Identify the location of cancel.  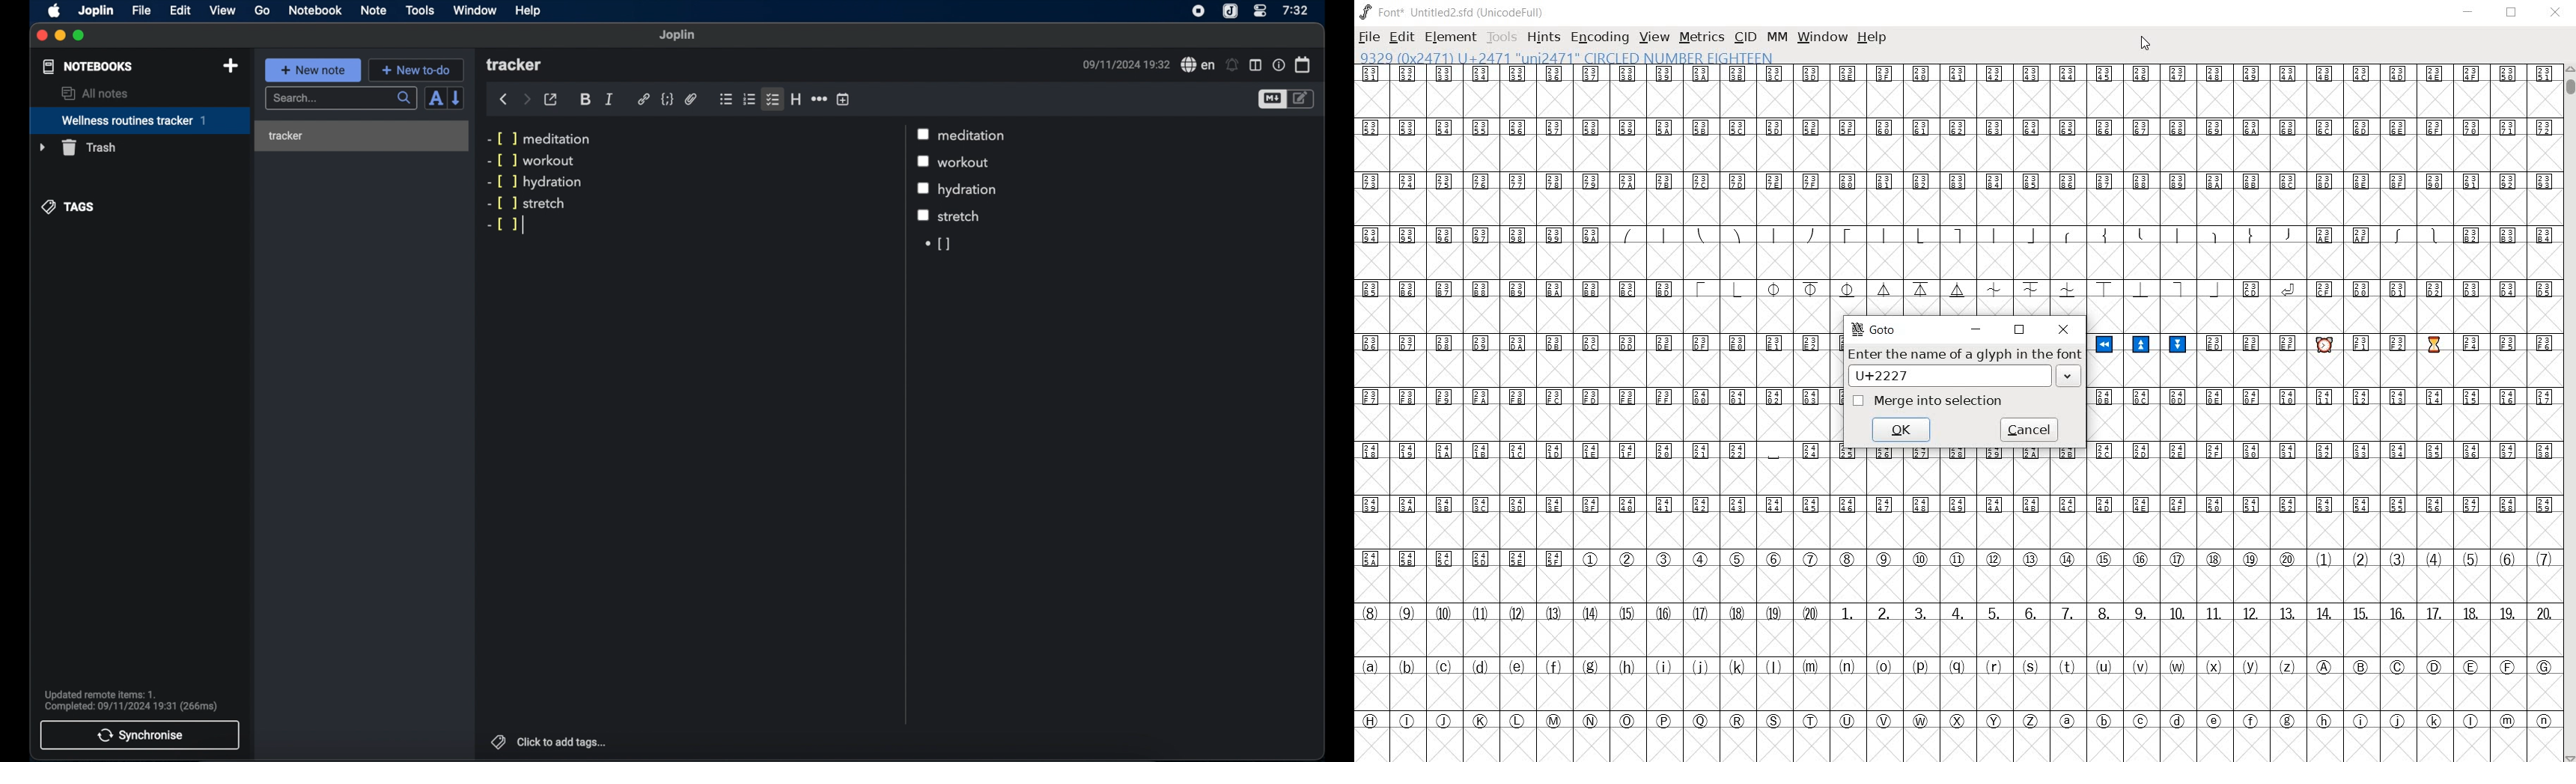
(2032, 430).